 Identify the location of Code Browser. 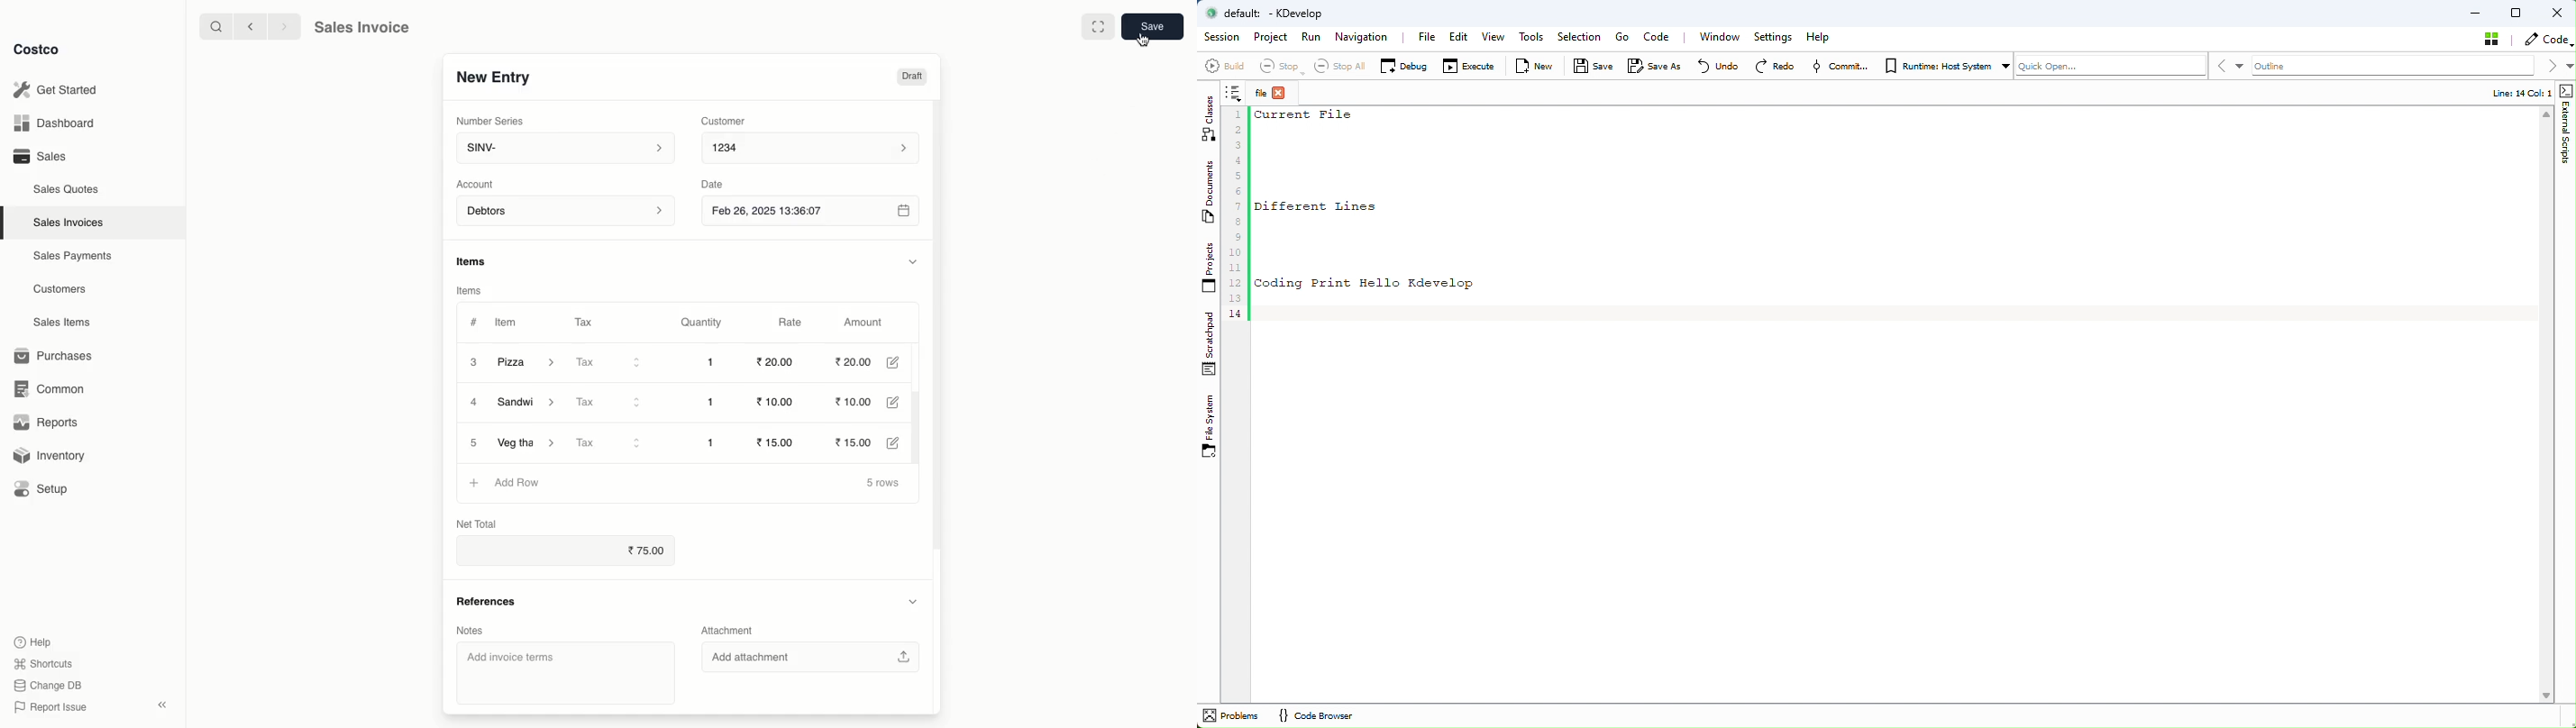
(1314, 716).